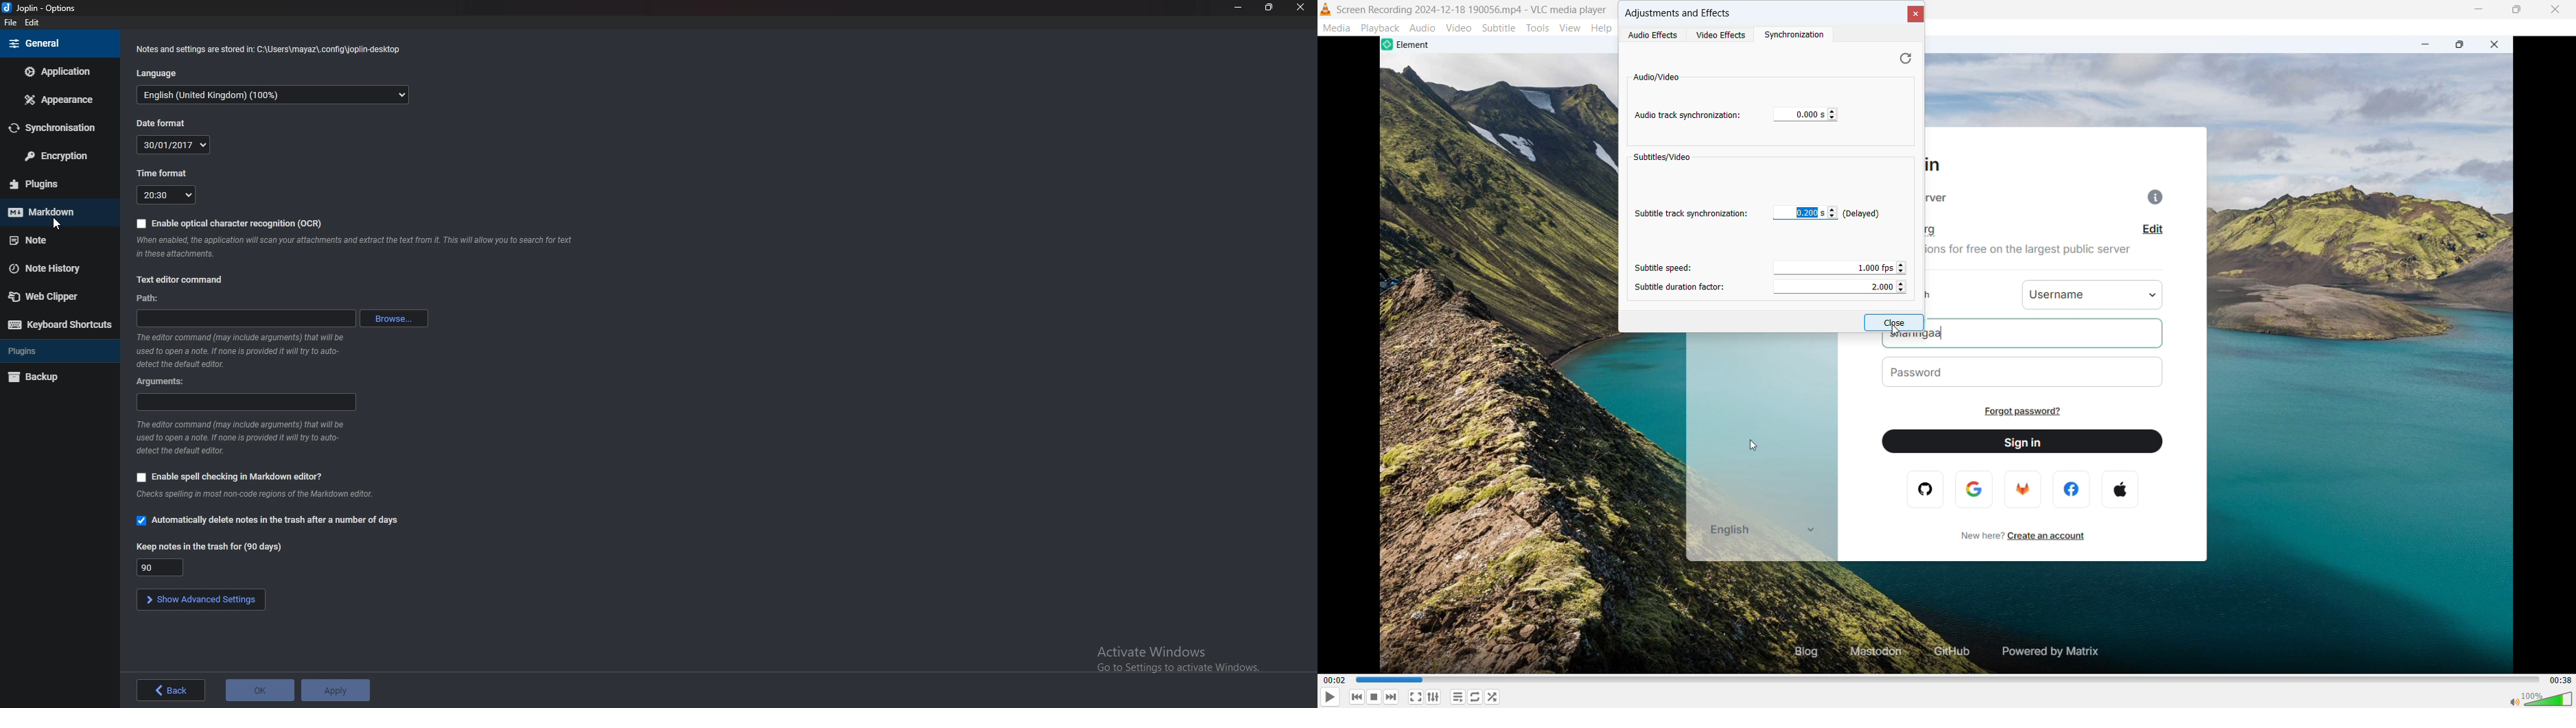 The width and height of the screenshot is (2576, 728). I want to click on general, so click(59, 43).